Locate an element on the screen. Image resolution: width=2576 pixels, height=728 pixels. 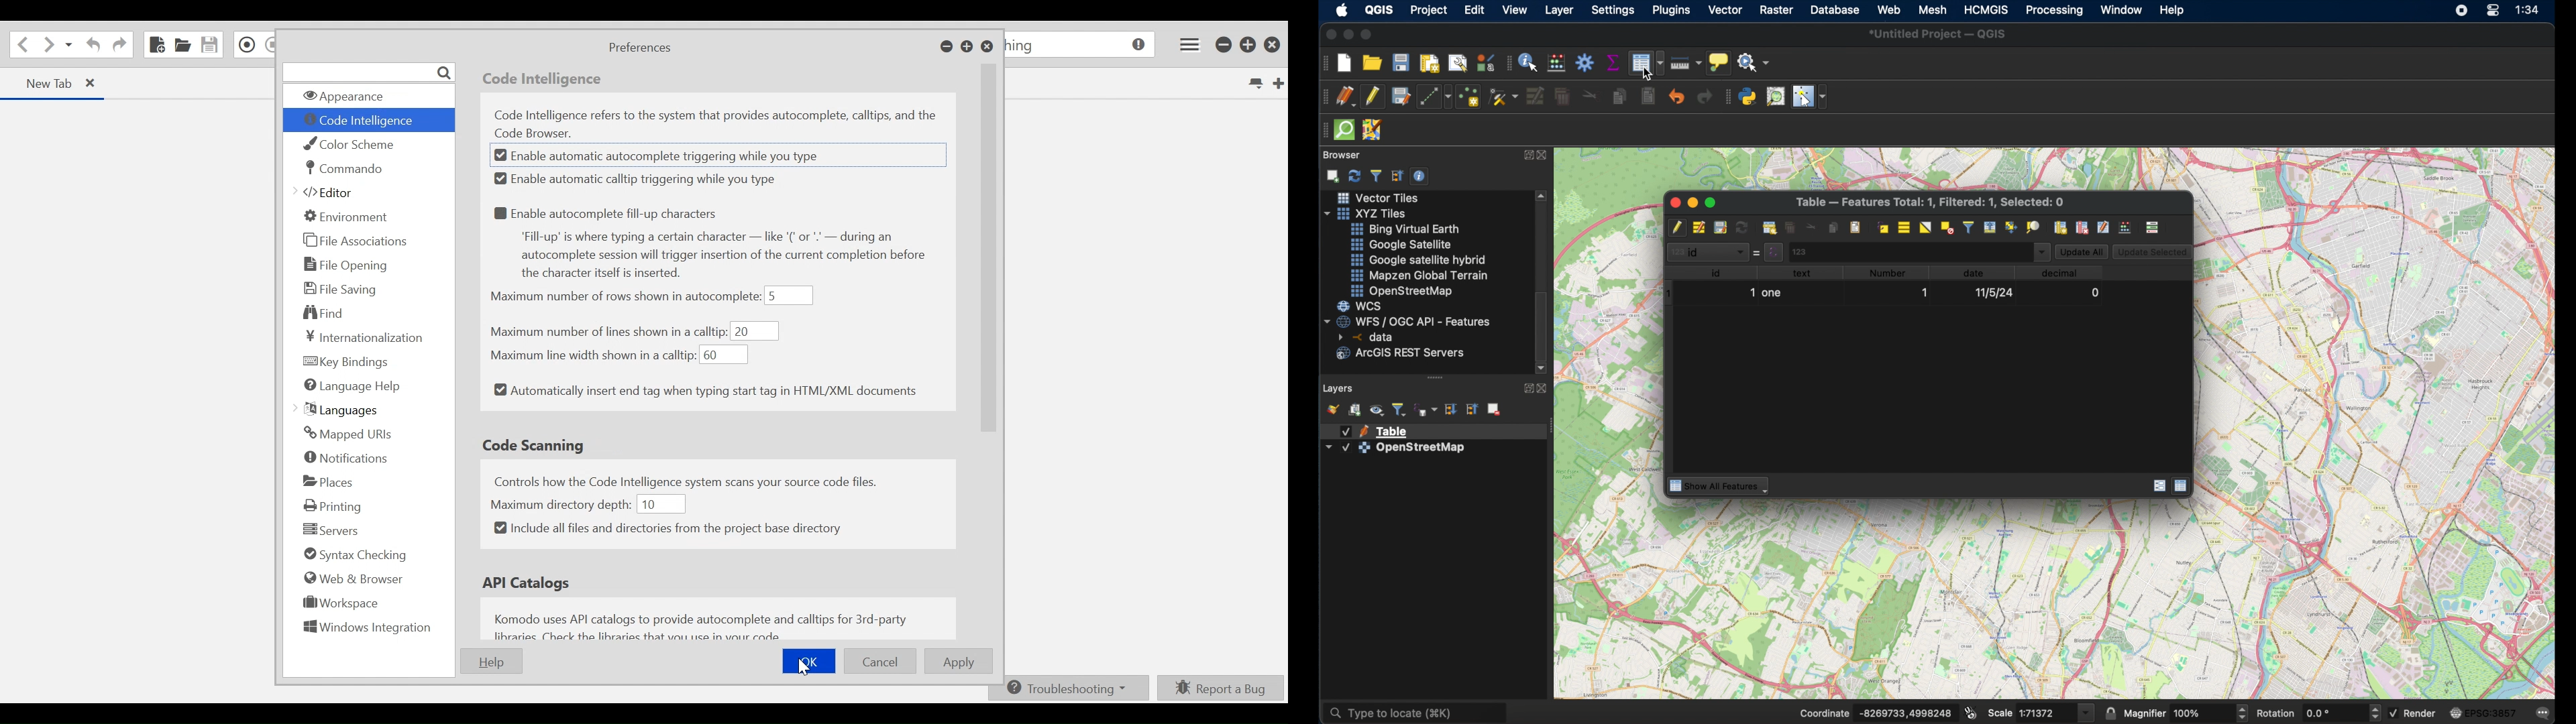
switch to table view is located at coordinates (2183, 487).